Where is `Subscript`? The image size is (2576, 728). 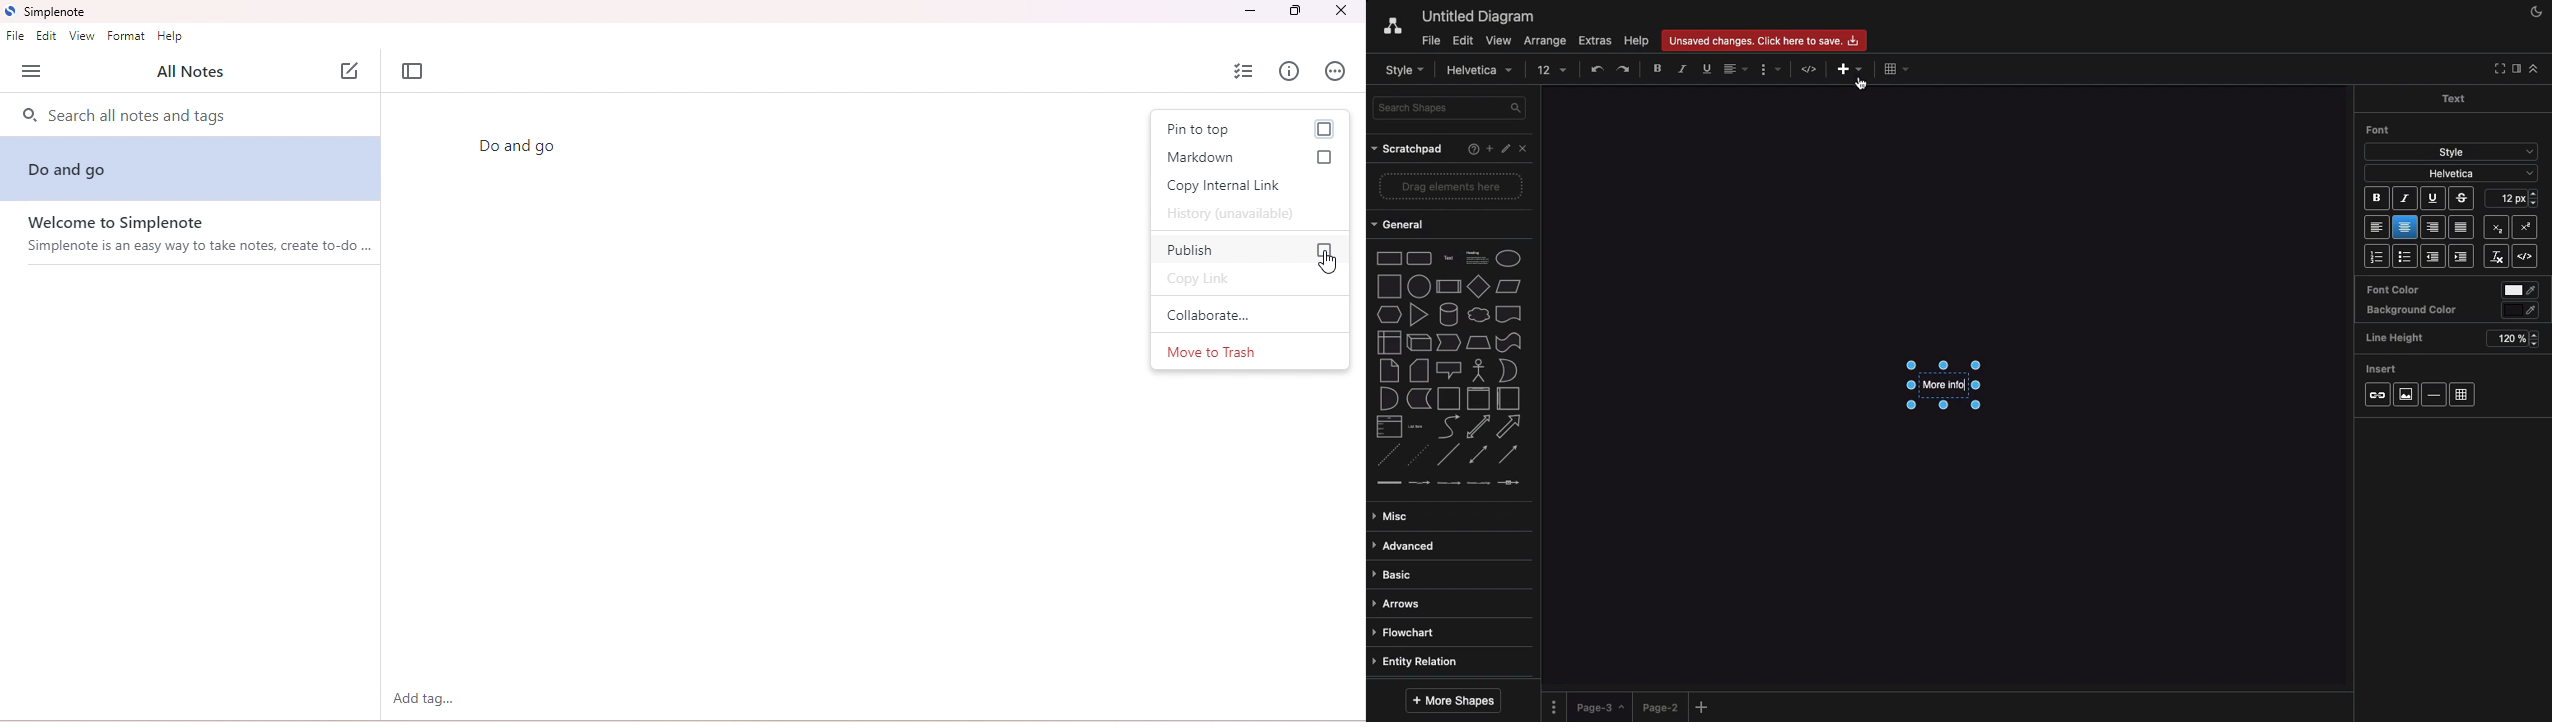 Subscript is located at coordinates (2530, 224).